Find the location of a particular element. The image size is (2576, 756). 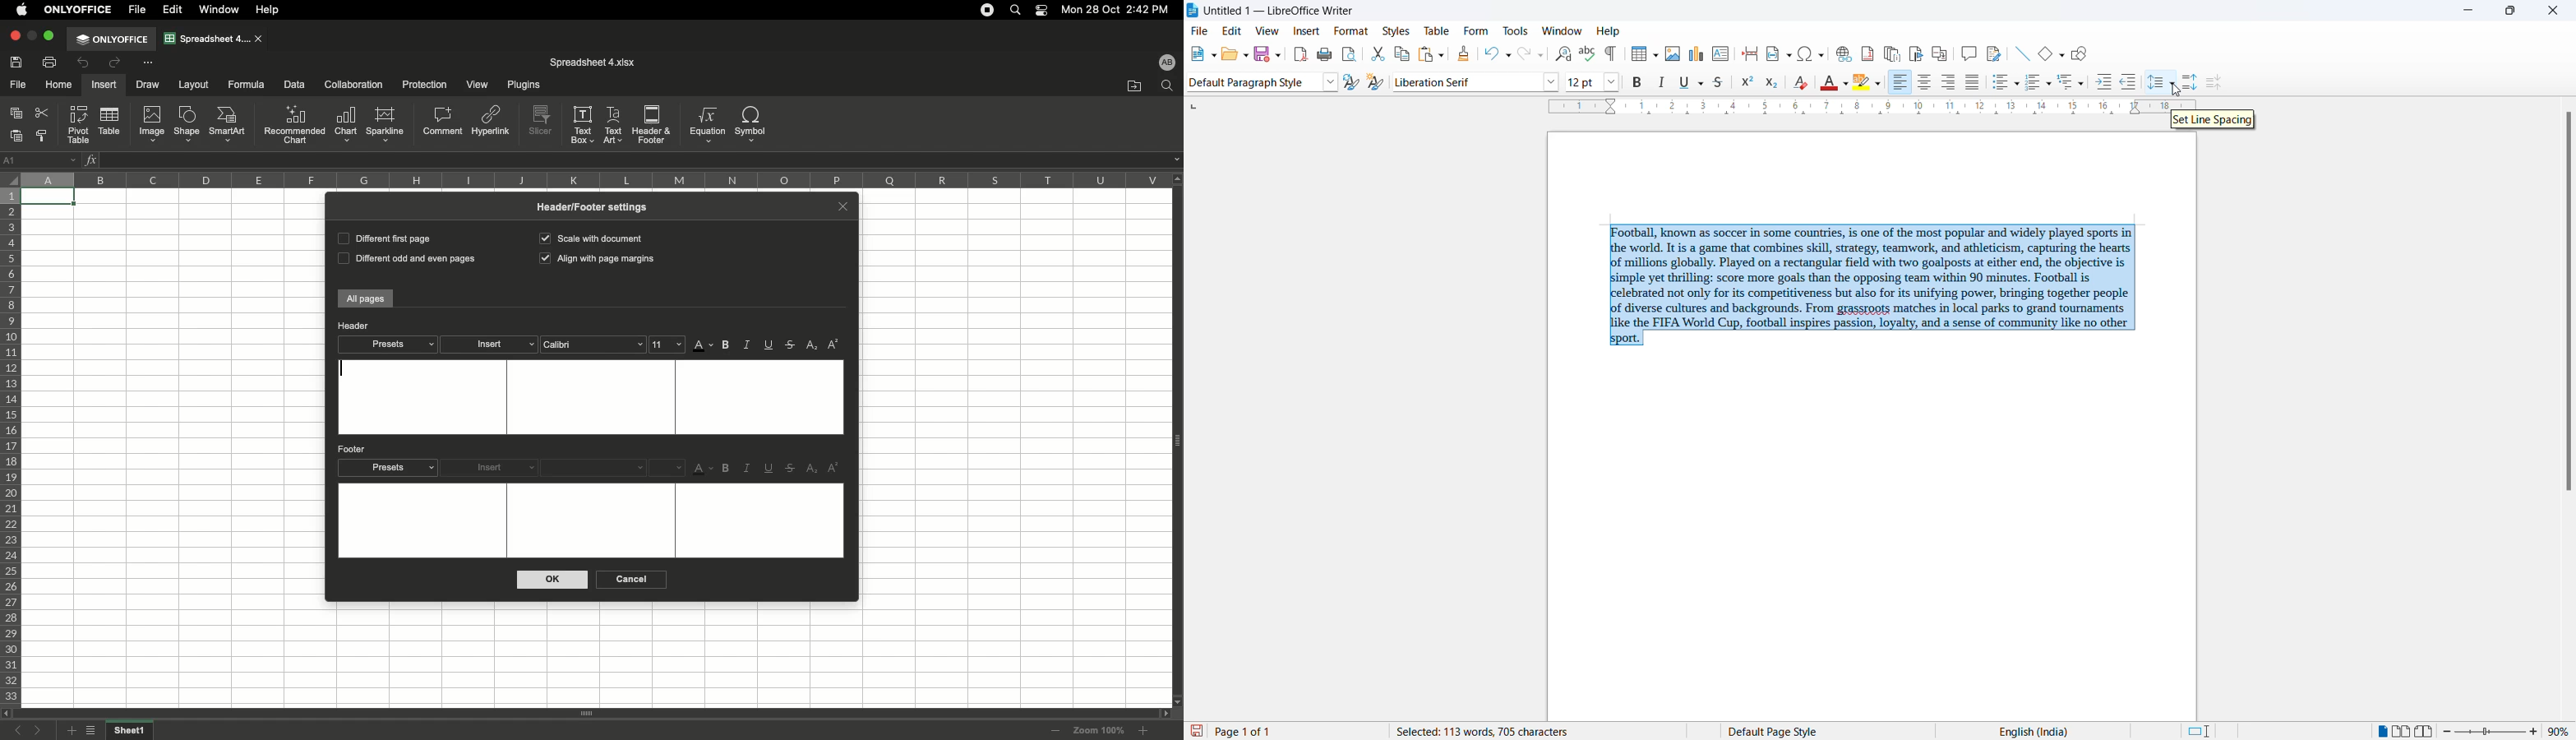

subscript is located at coordinates (1770, 83).